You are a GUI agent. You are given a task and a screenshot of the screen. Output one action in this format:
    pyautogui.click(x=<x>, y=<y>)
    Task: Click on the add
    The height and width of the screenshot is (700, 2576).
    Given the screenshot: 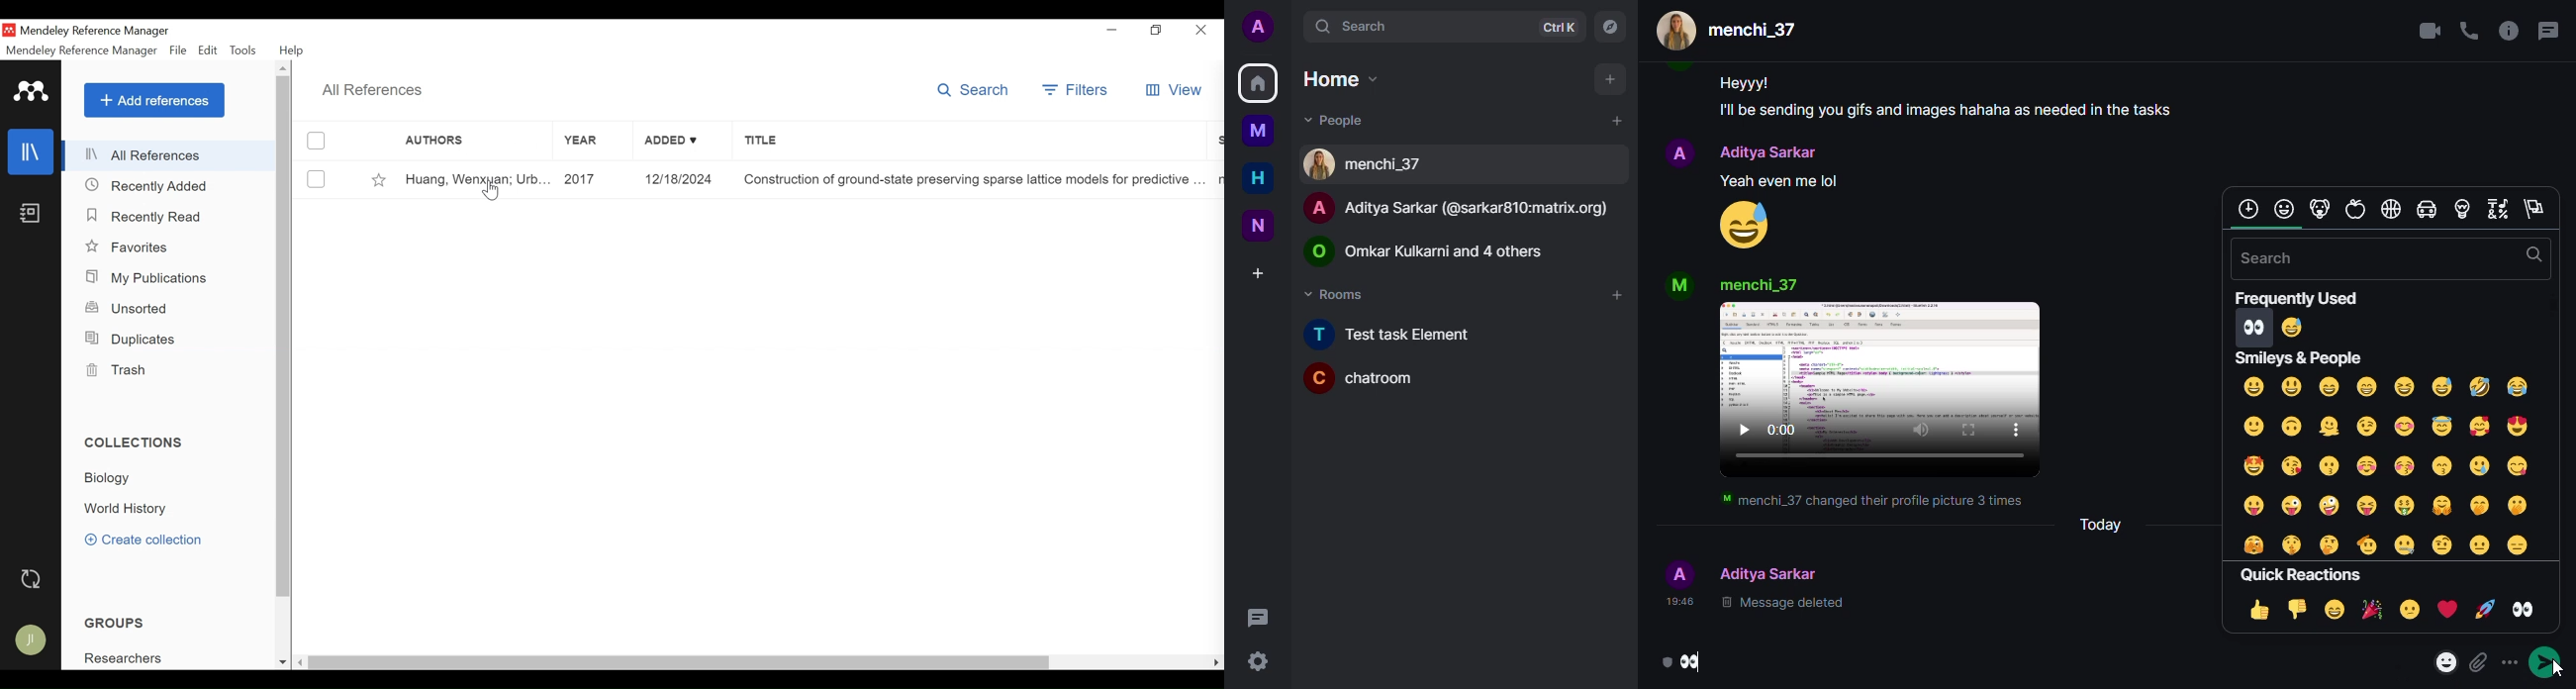 What is the action you would take?
    pyautogui.click(x=1615, y=295)
    